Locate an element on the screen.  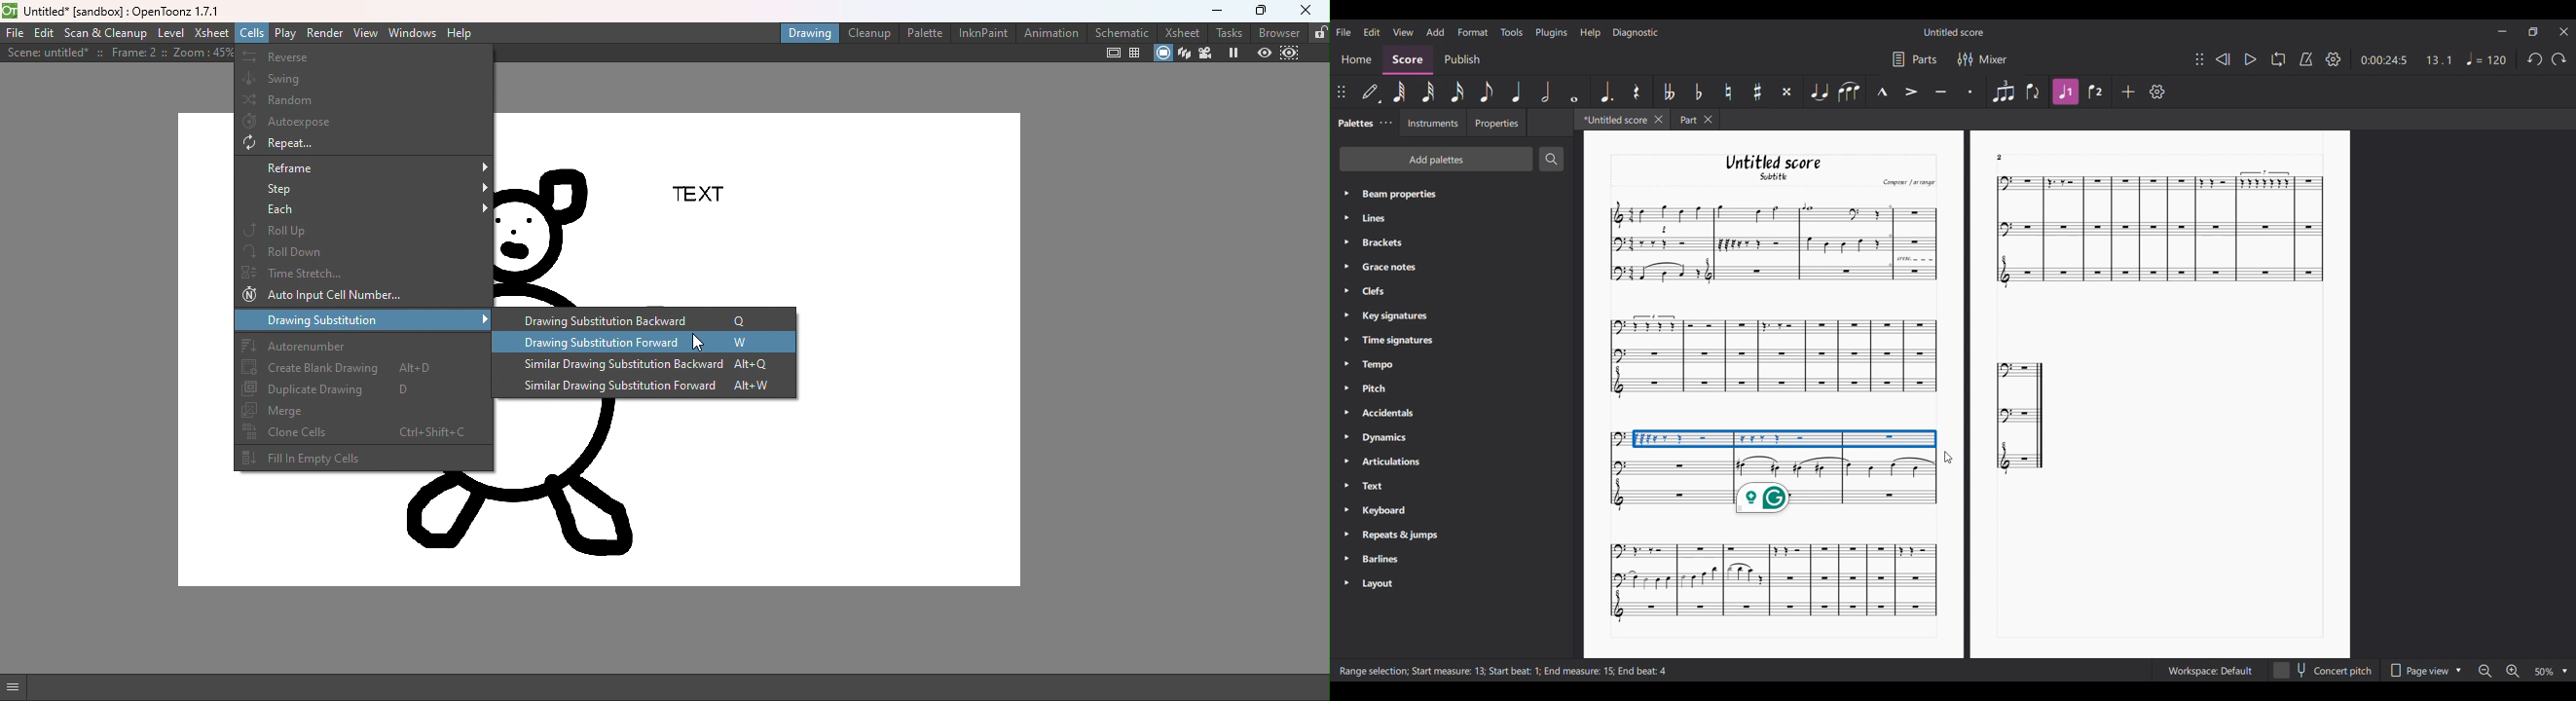
2 is located at coordinates (2000, 156).